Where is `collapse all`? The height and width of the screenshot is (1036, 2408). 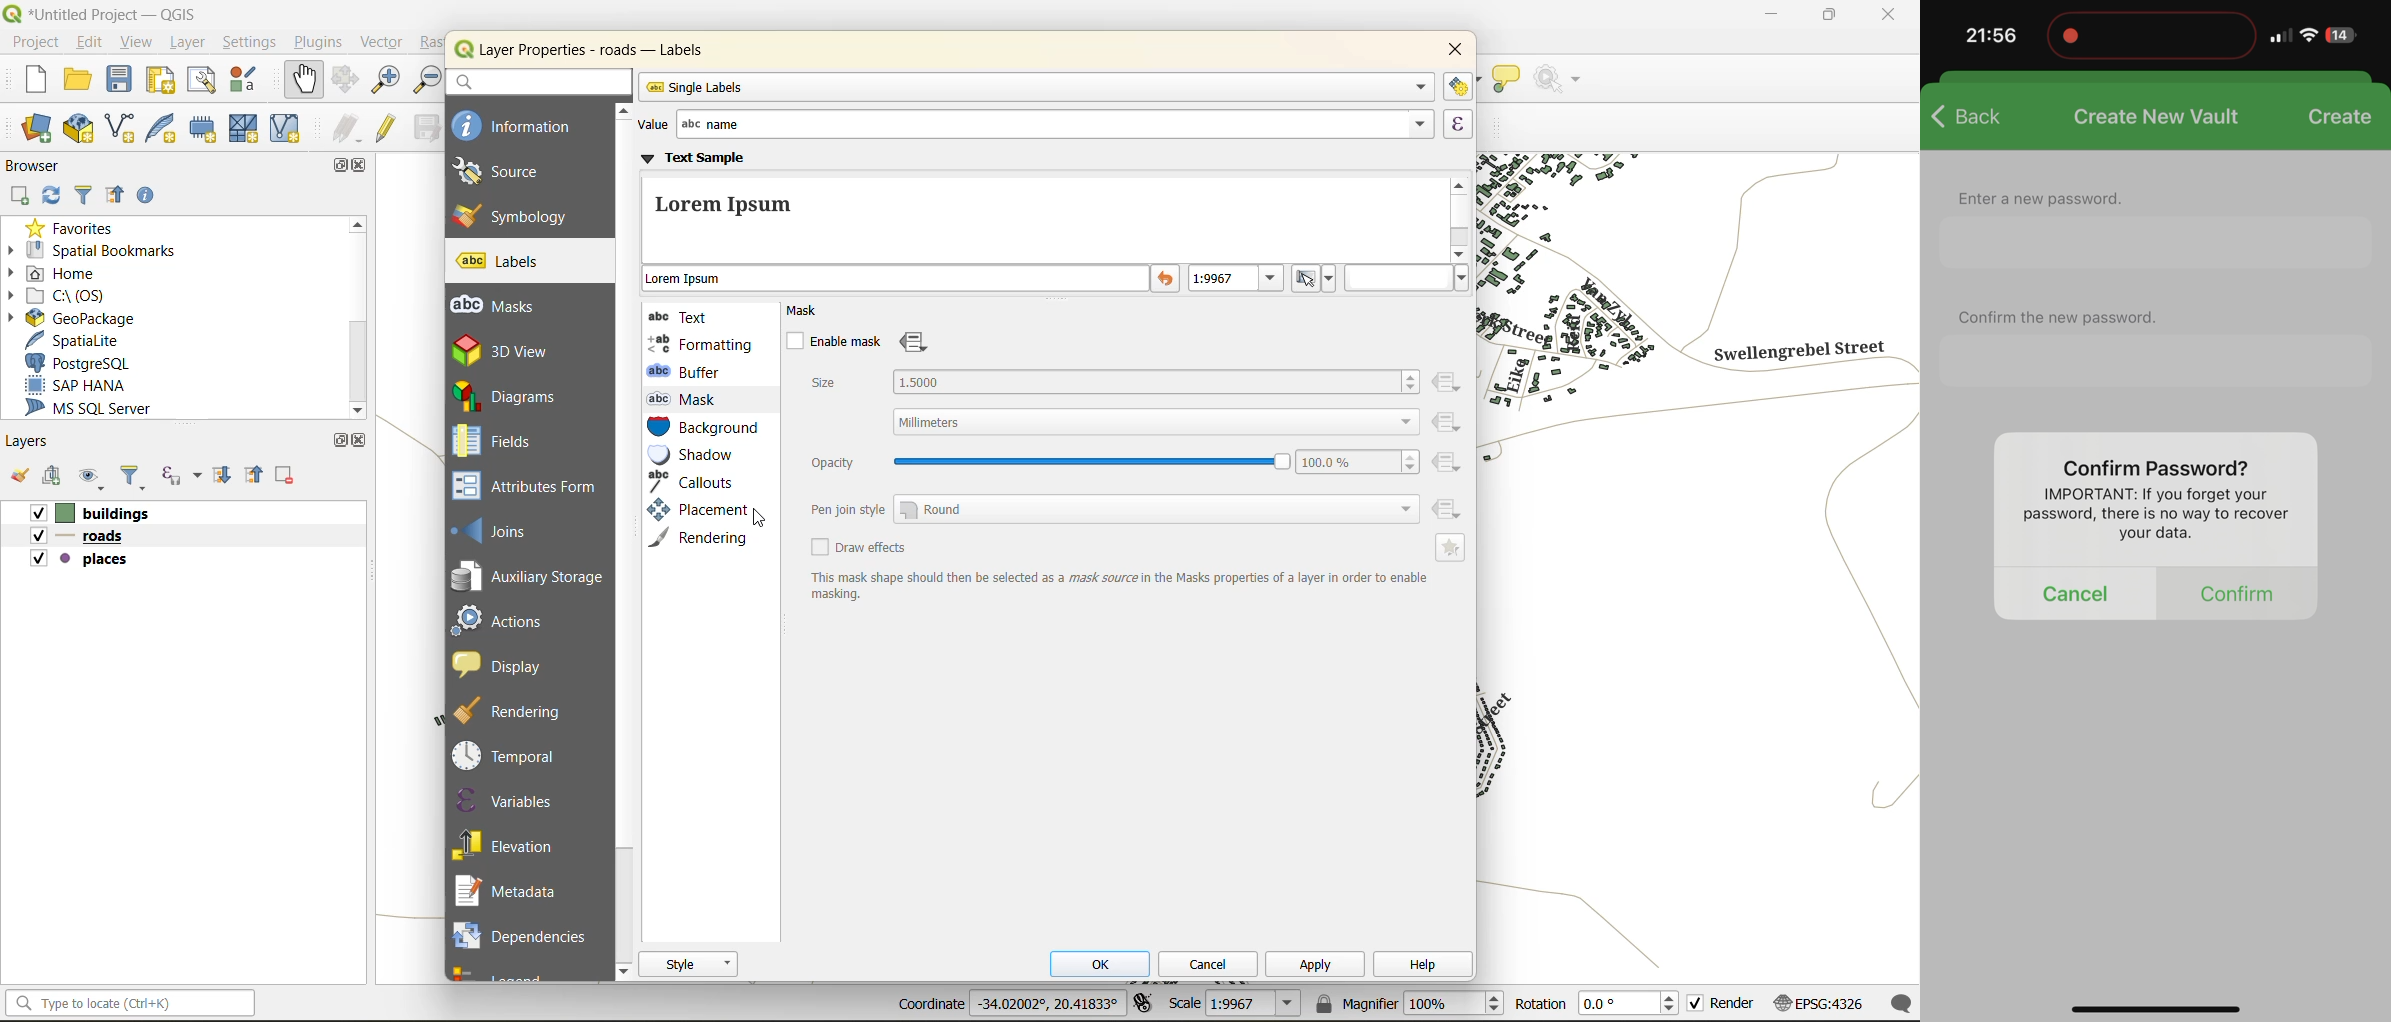 collapse all is located at coordinates (115, 194).